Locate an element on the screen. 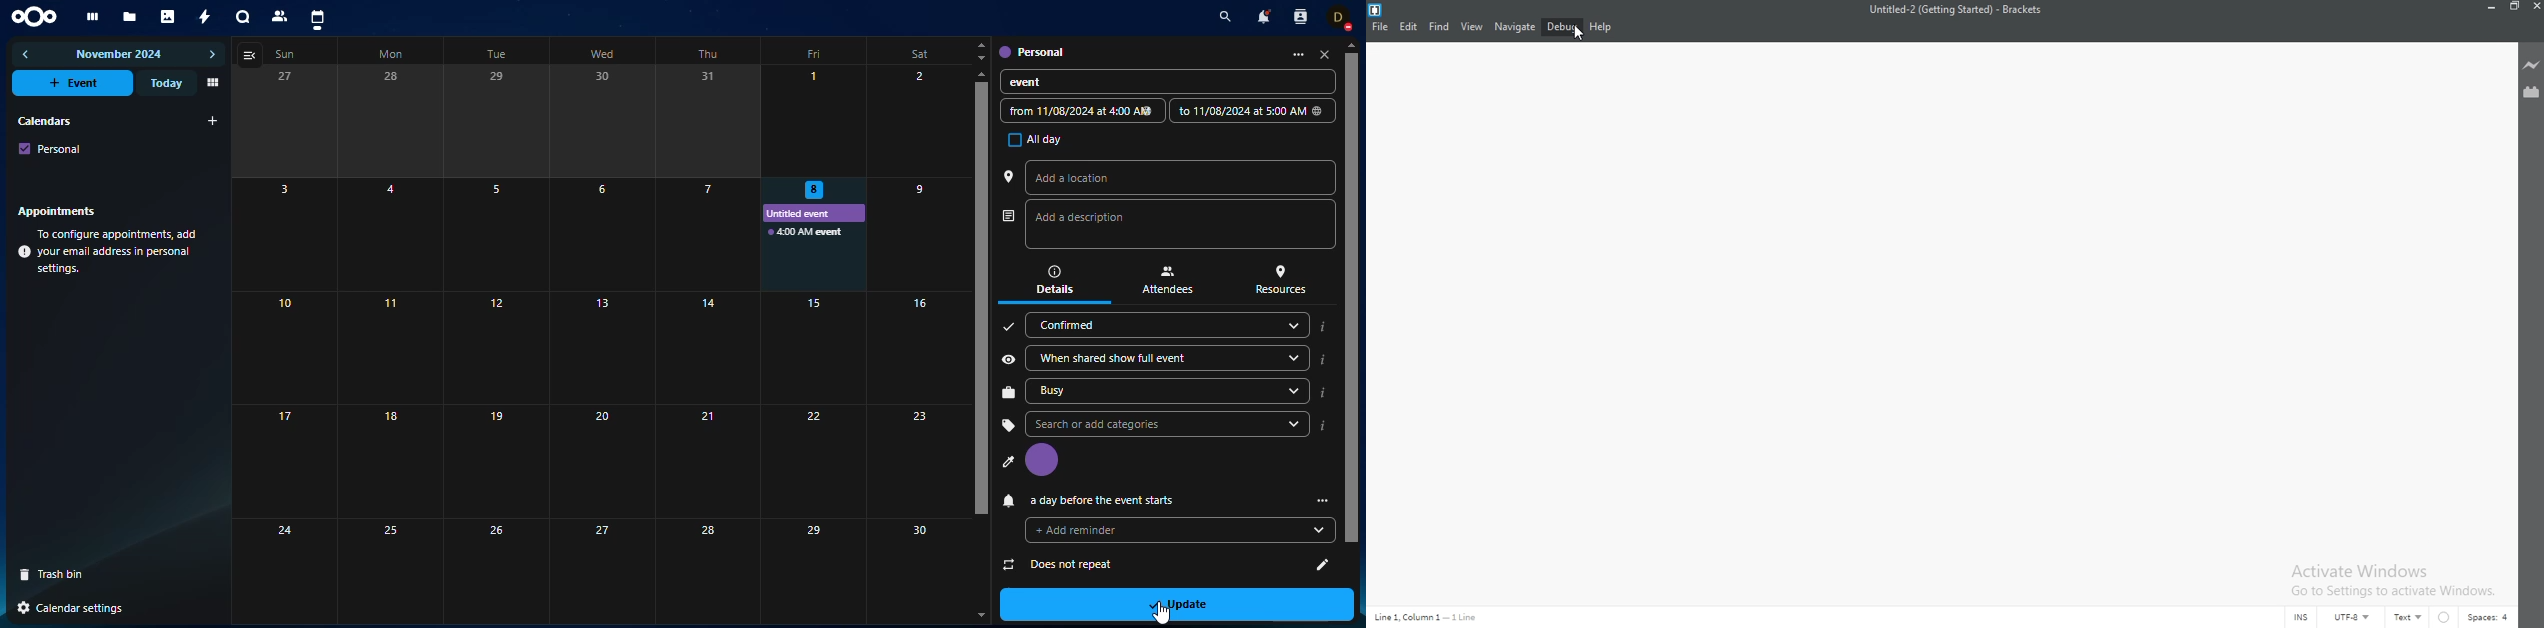 This screenshot has height=644, width=2548. 28 is located at coordinates (707, 570).